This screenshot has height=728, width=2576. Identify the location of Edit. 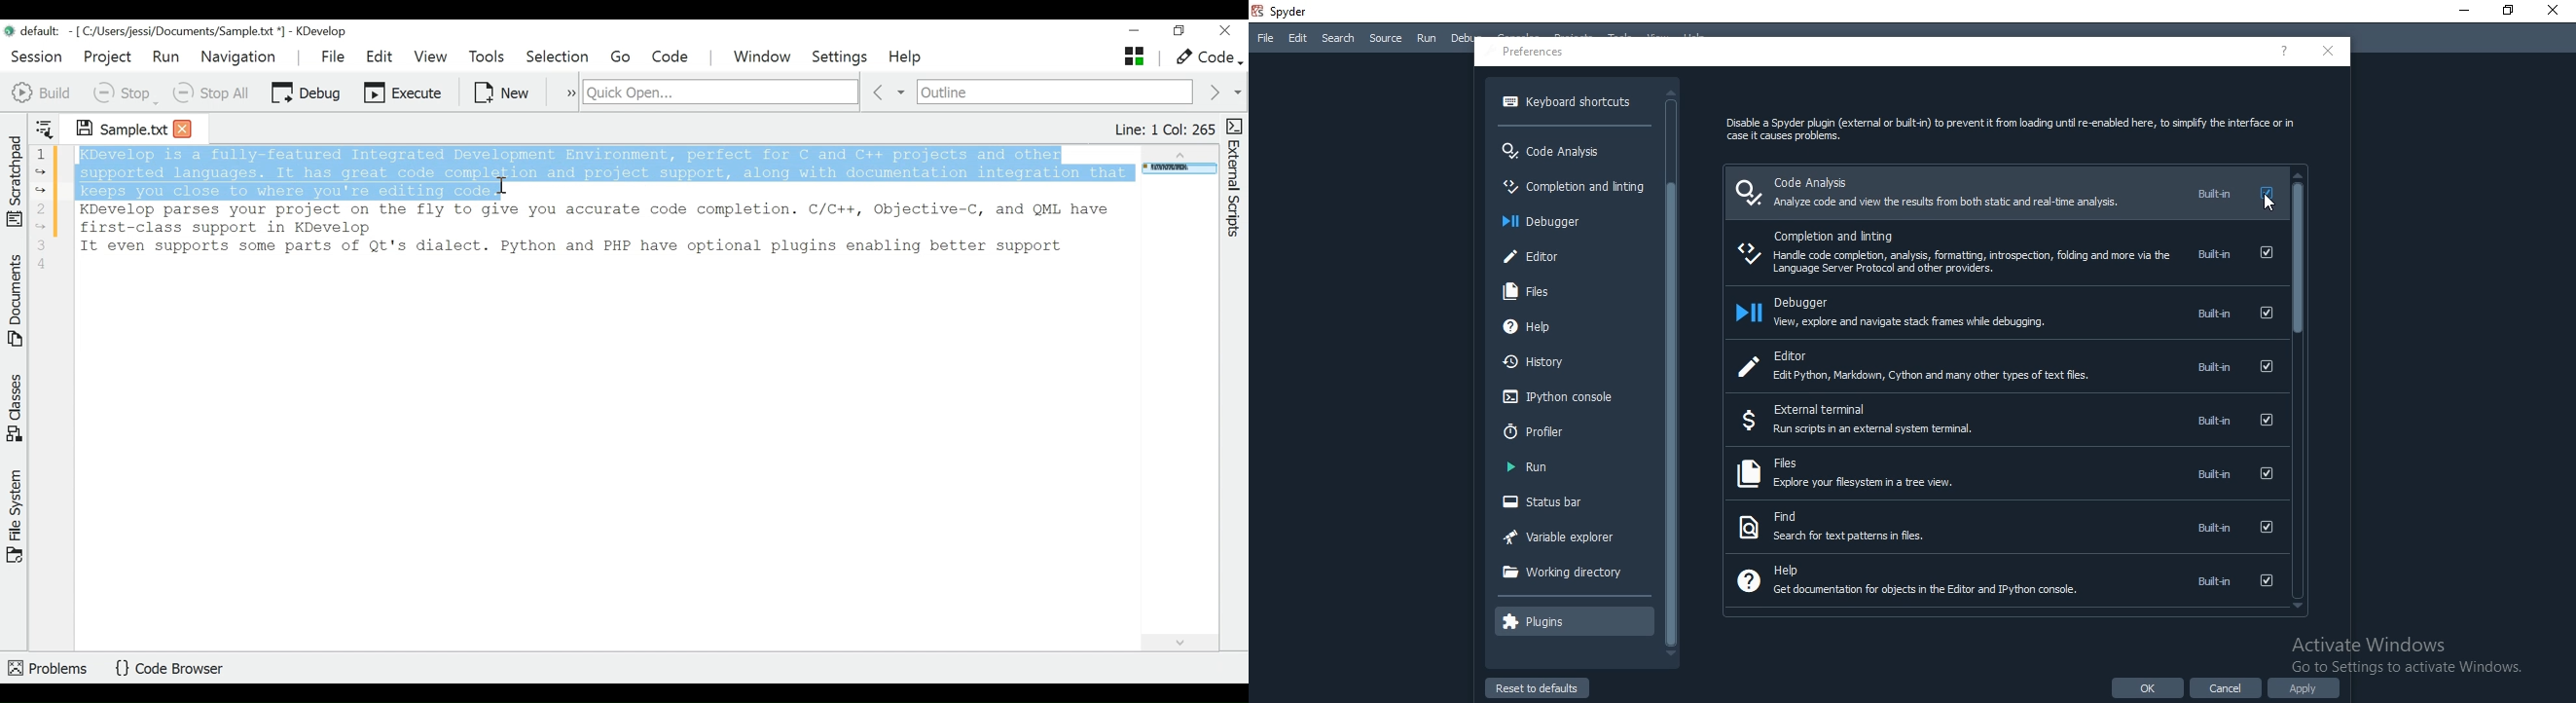
(1297, 39).